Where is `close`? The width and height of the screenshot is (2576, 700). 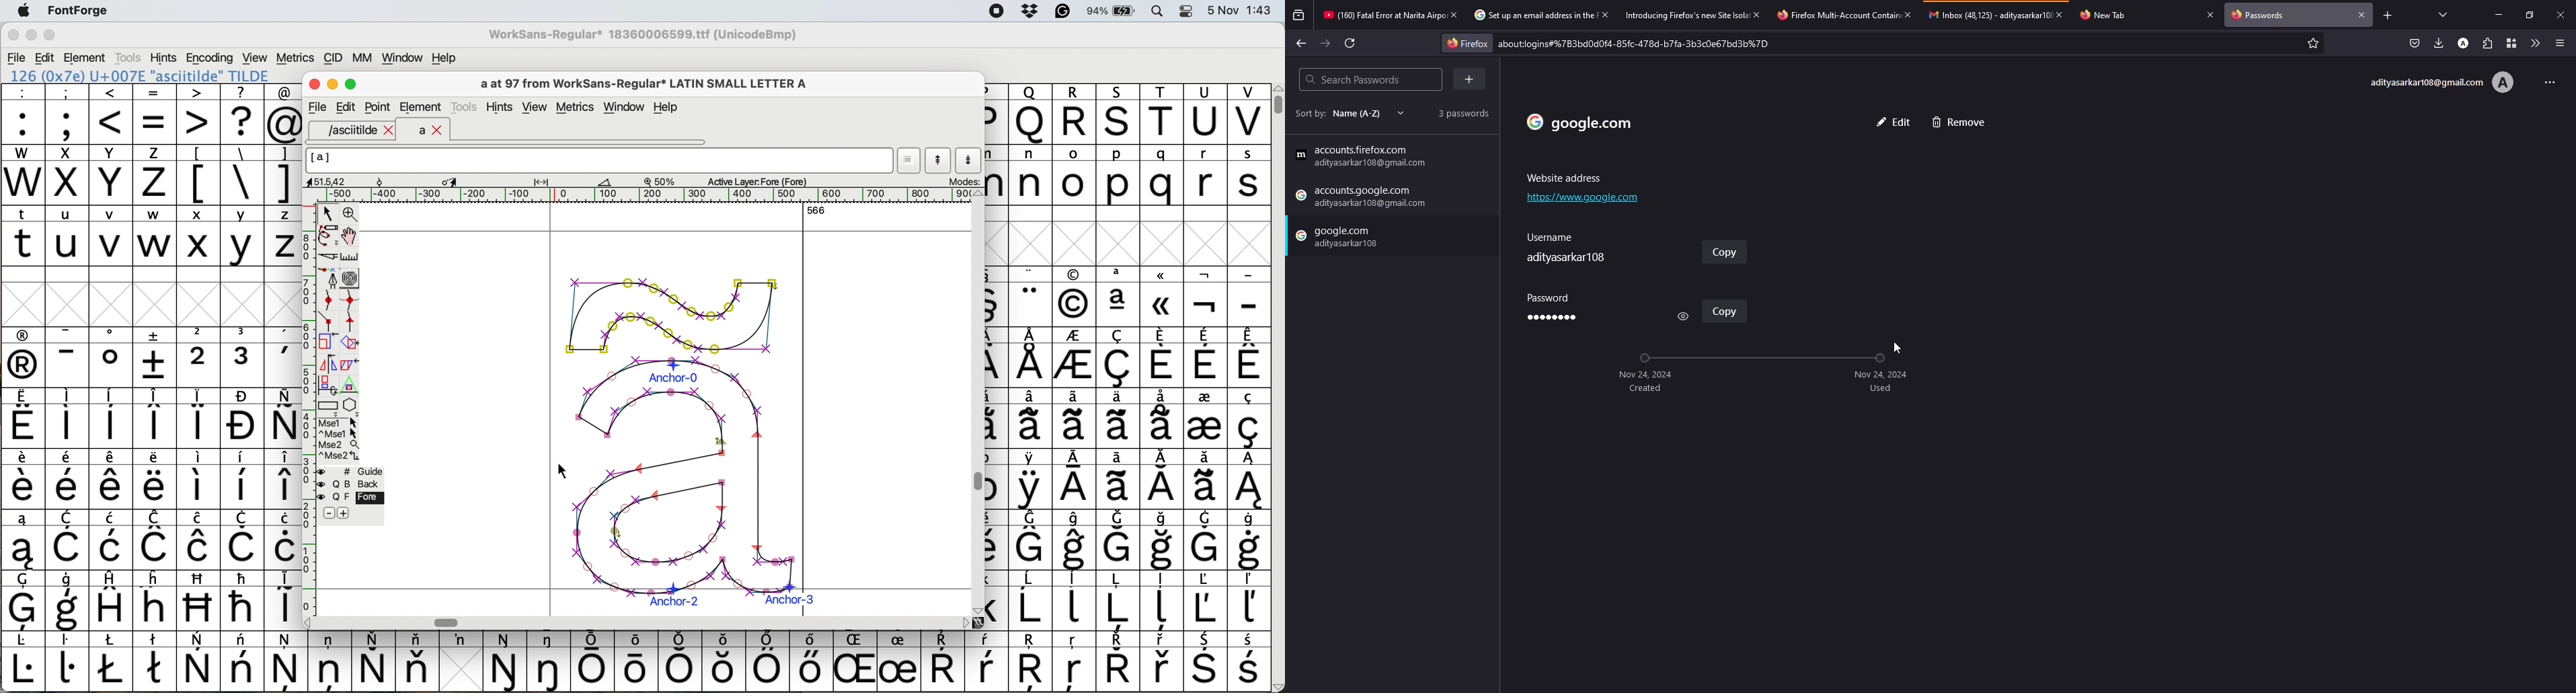 close is located at coordinates (1758, 14).